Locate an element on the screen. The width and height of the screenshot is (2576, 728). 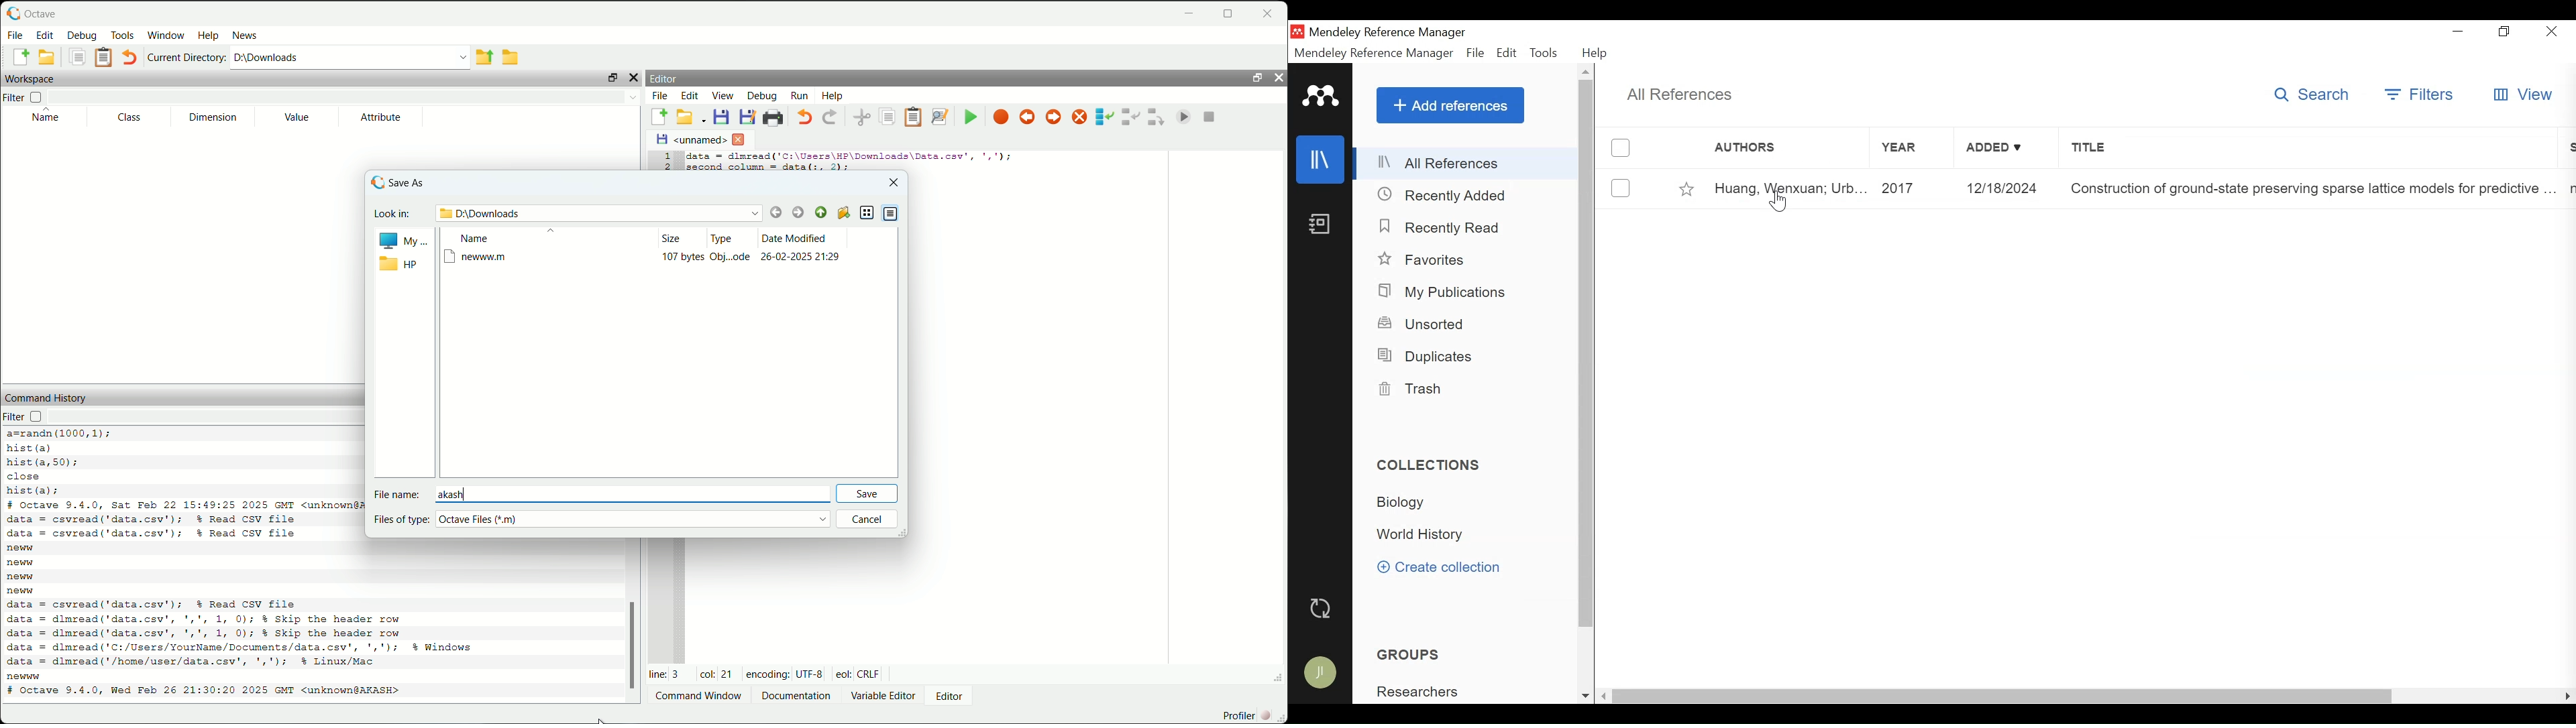
save is located at coordinates (871, 492).